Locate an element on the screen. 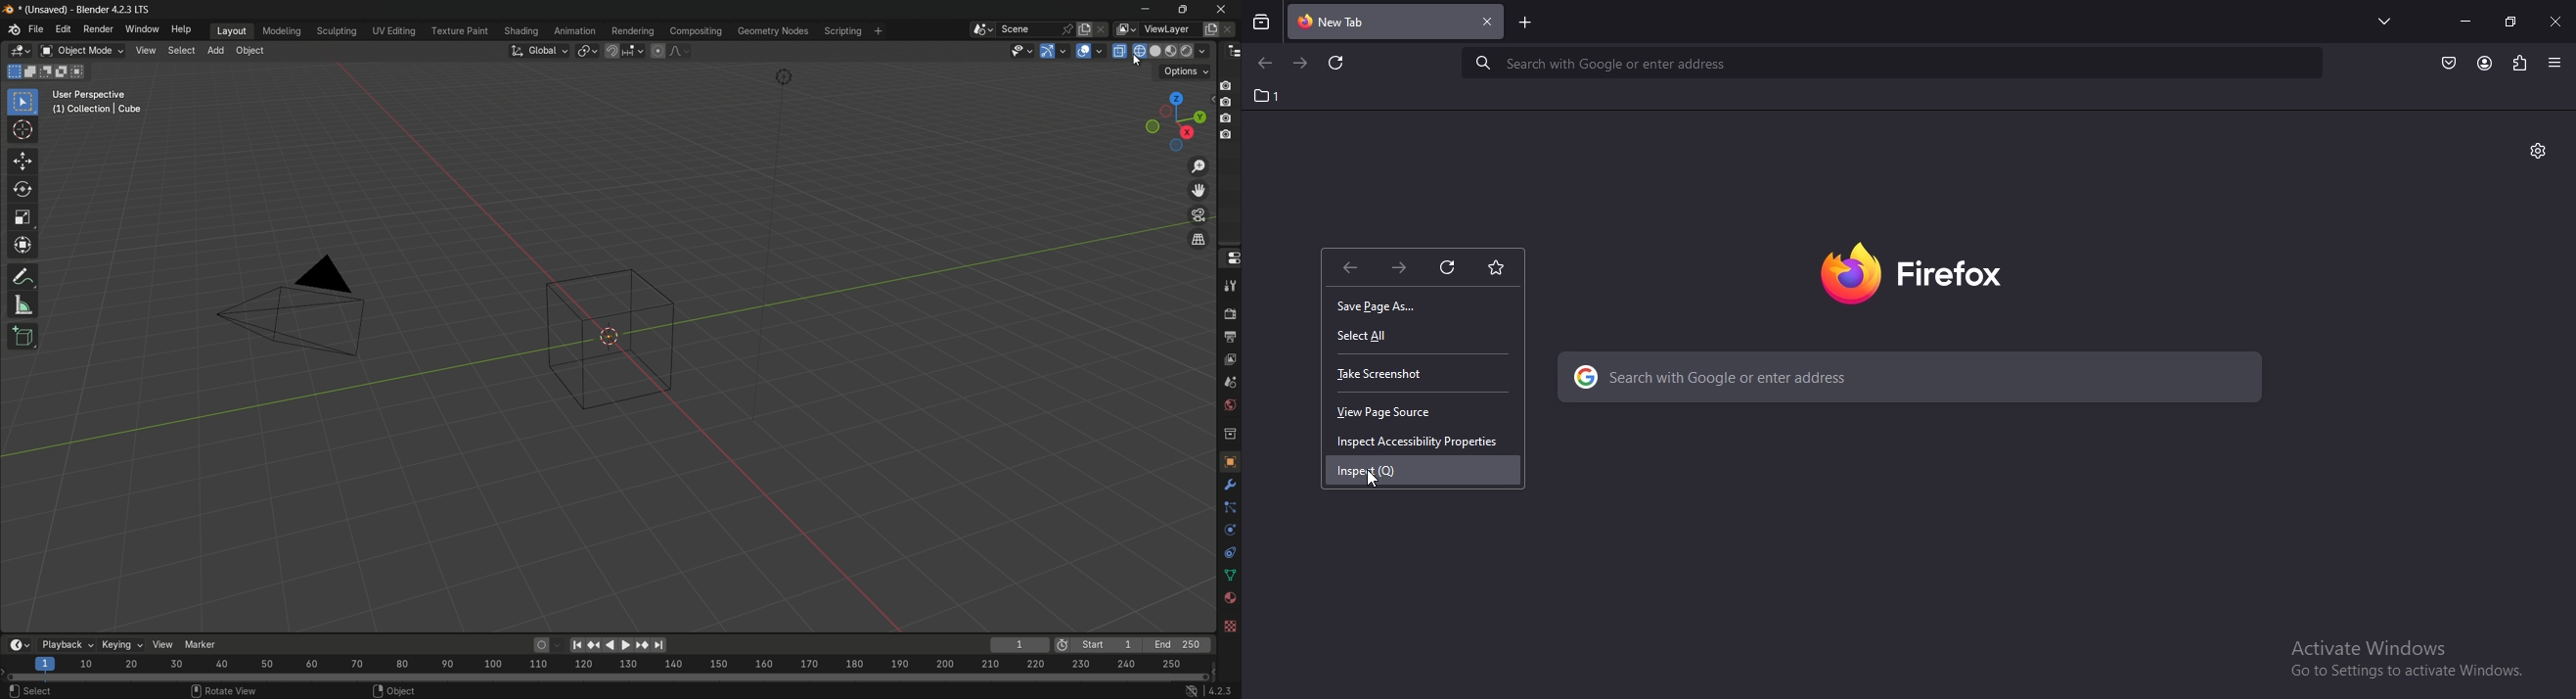 The image size is (2576, 700). reload this page is located at coordinates (1340, 65).